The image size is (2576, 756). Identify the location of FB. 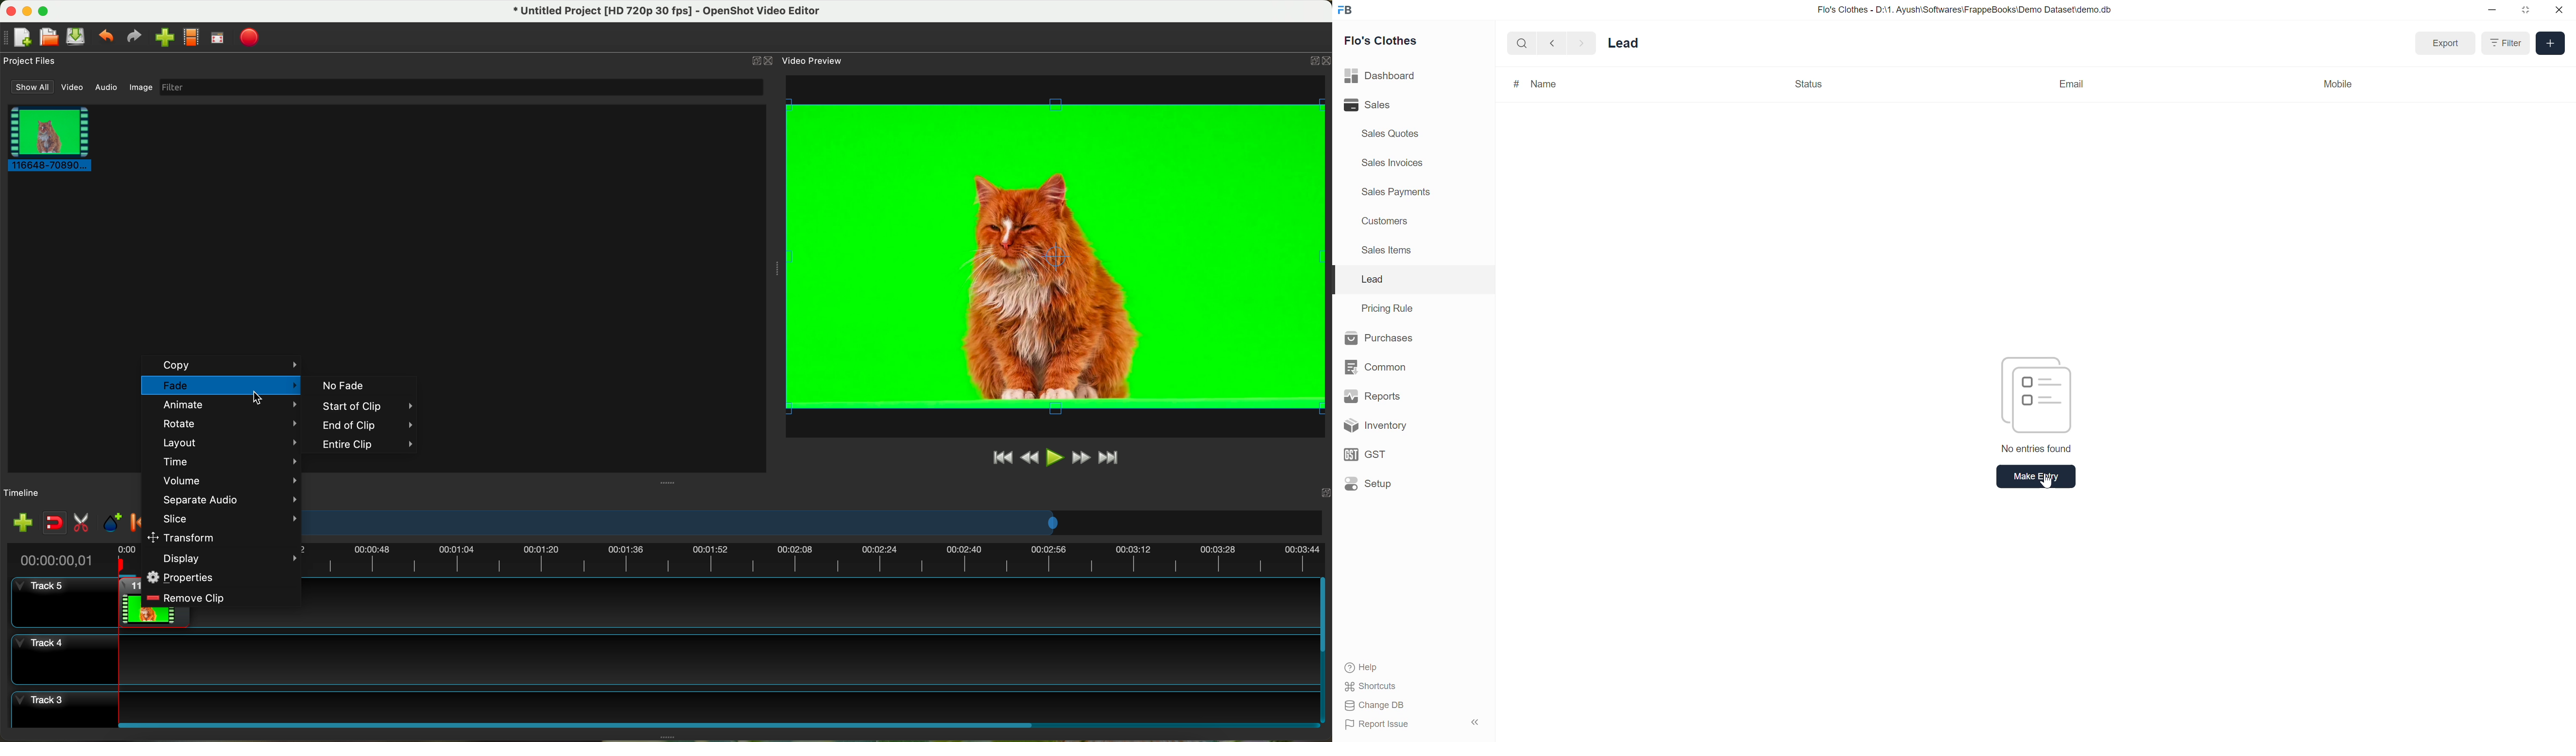
(1346, 11).